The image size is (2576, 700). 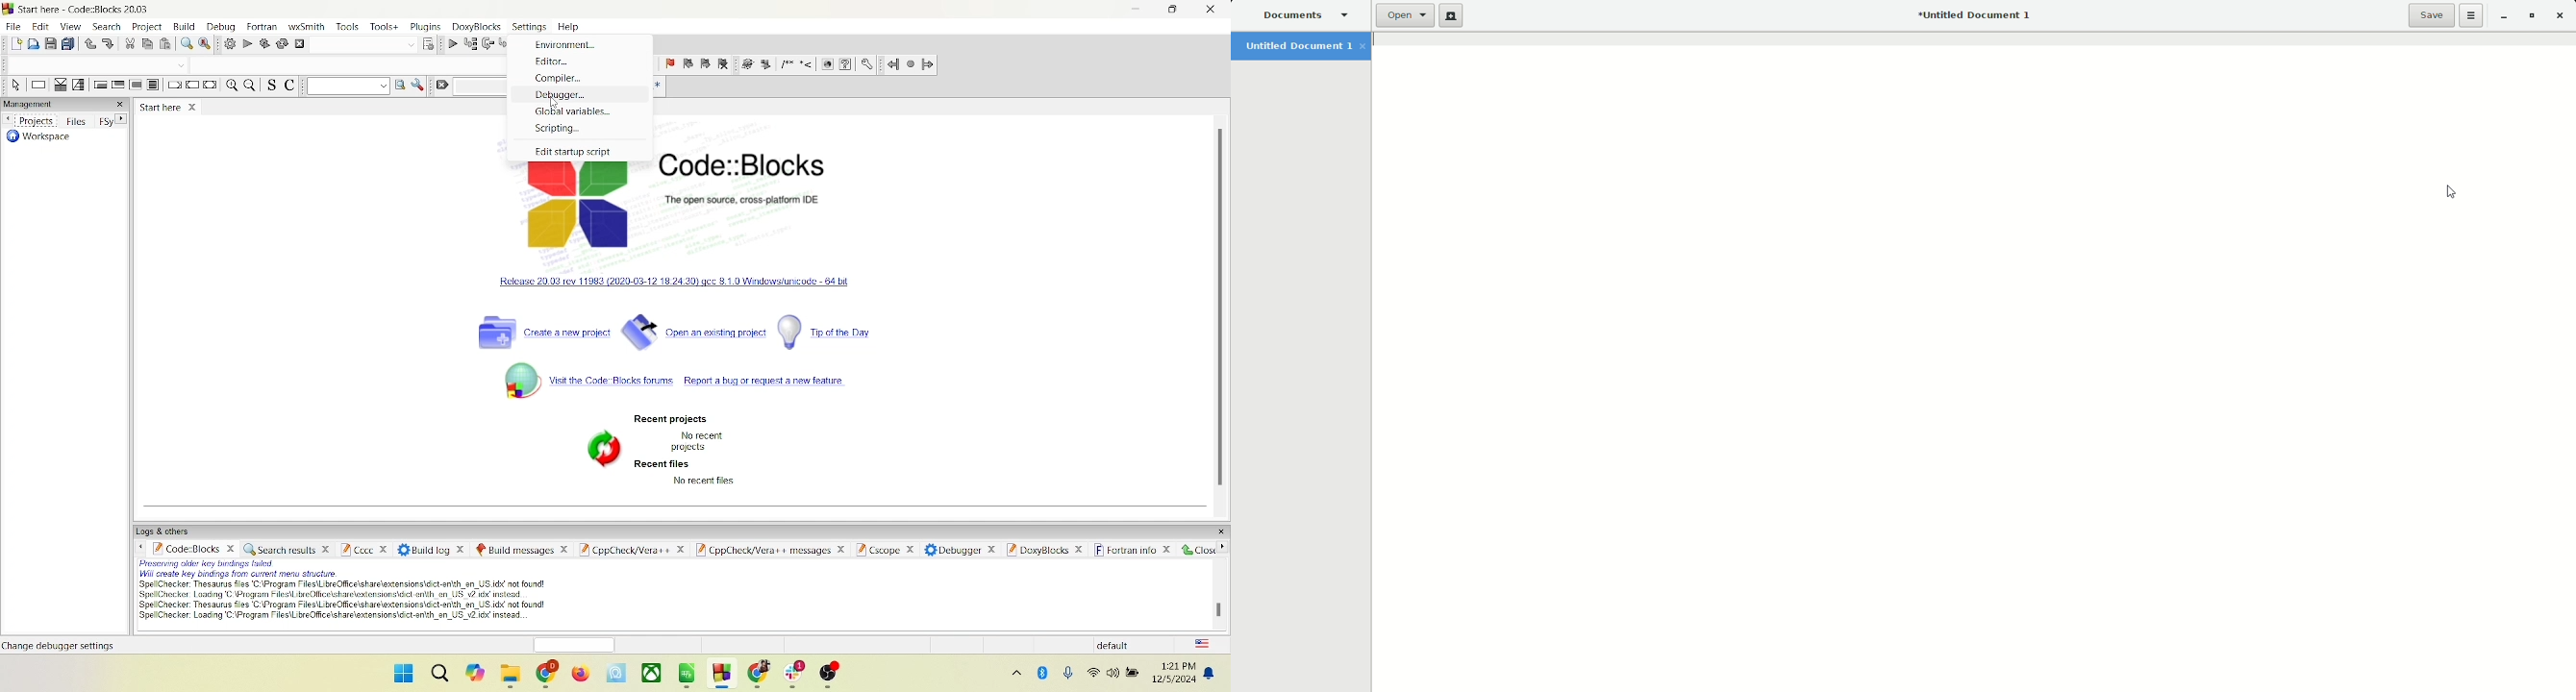 What do you see at coordinates (427, 27) in the screenshot?
I see `plugins` at bounding box center [427, 27].